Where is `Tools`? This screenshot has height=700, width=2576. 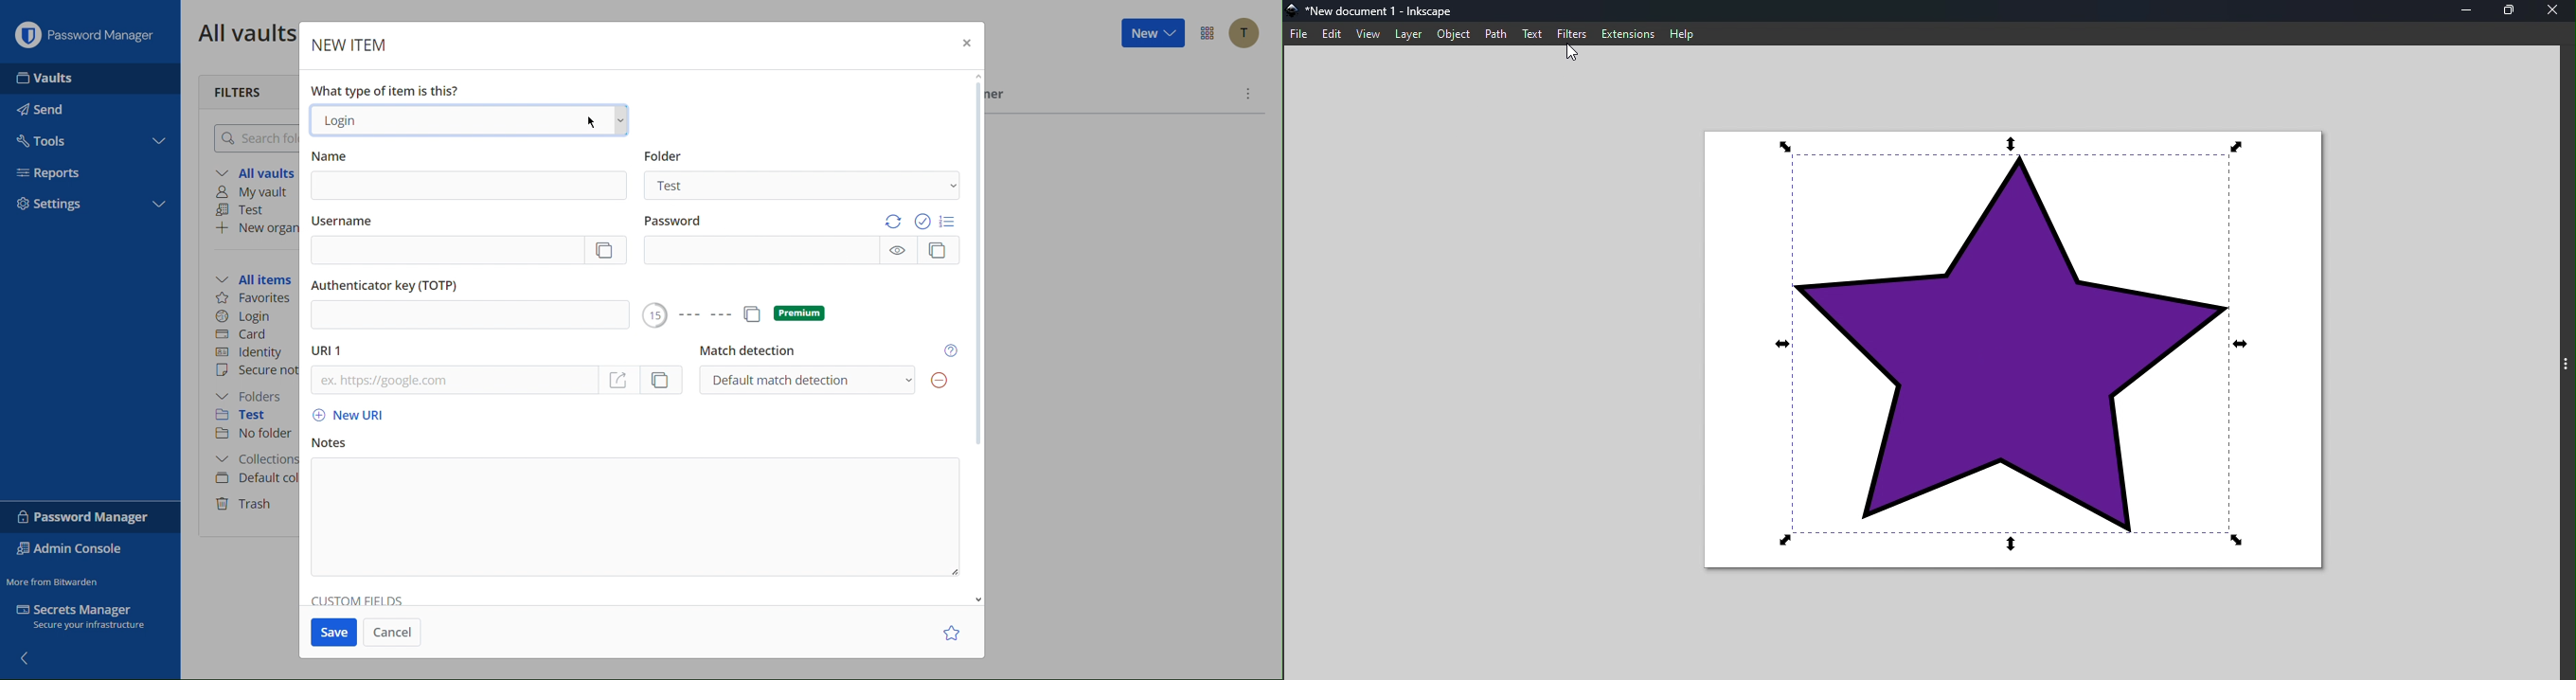 Tools is located at coordinates (50, 140).